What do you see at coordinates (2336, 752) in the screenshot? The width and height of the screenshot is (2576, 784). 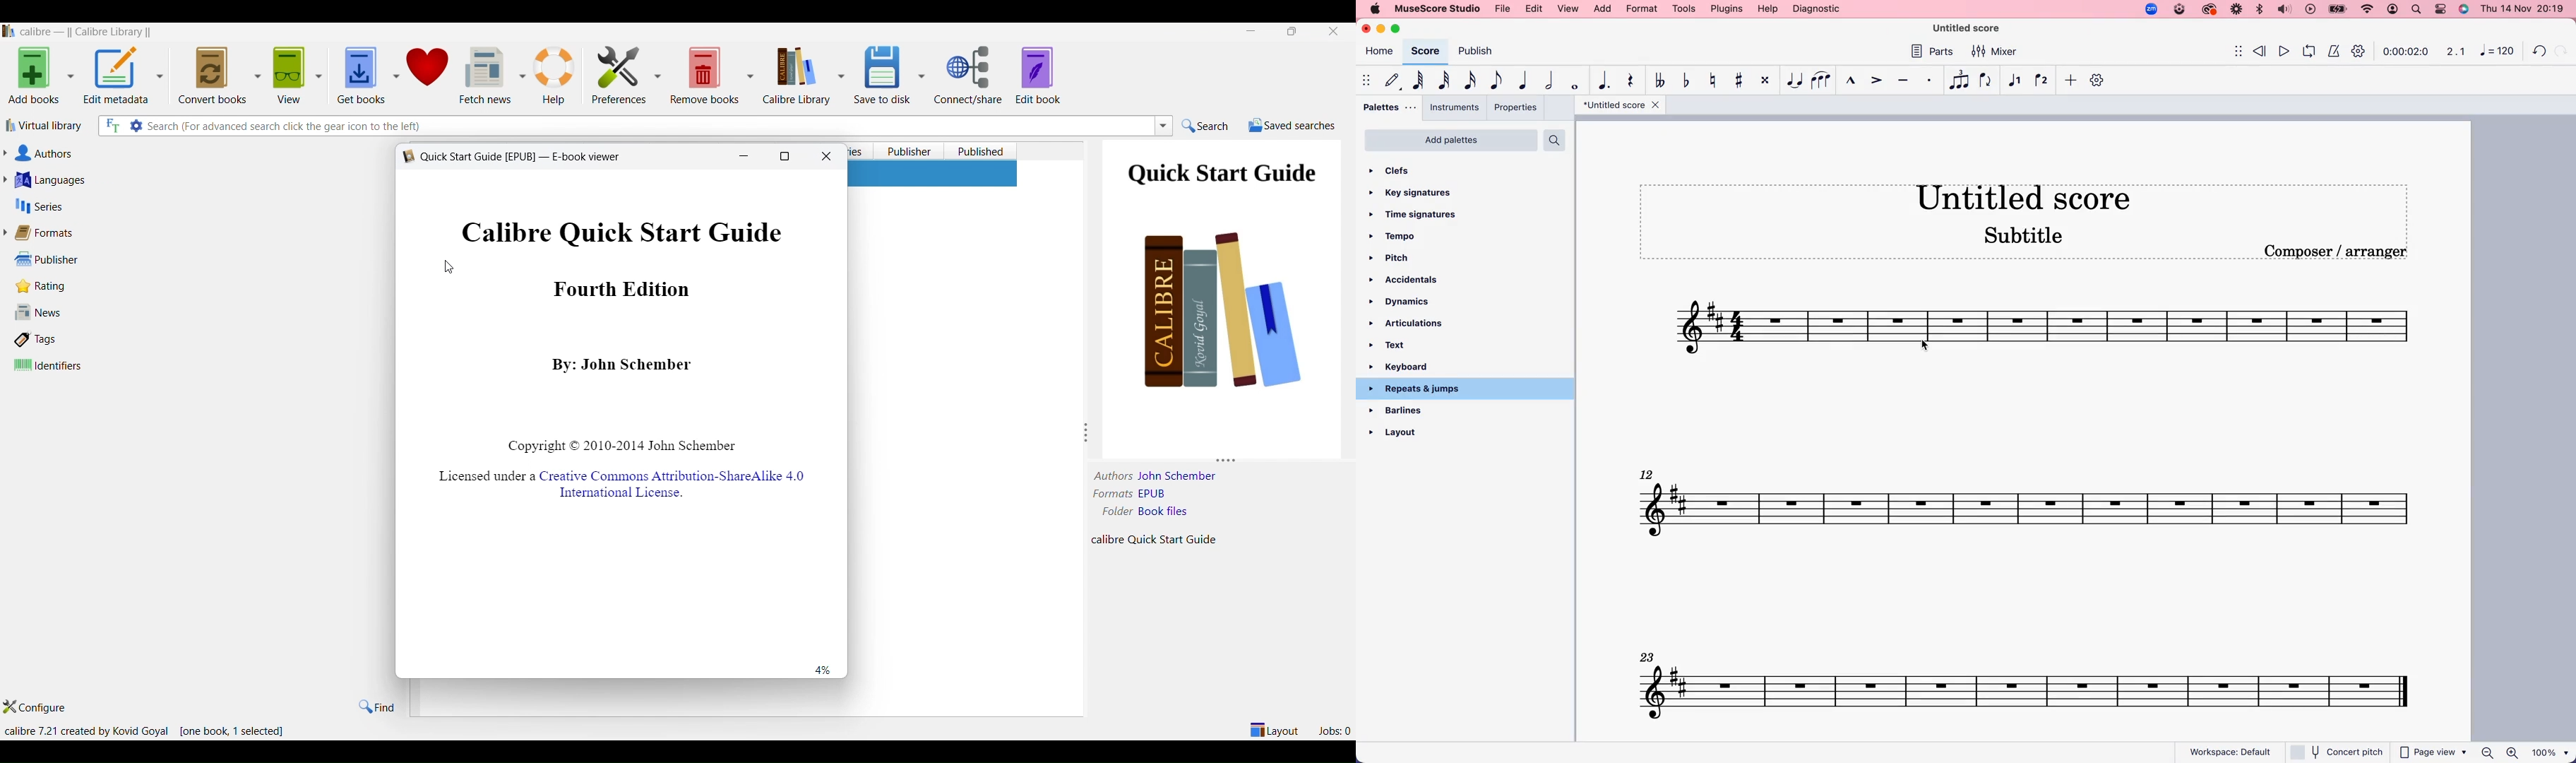 I see `concert pitch` at bounding box center [2336, 752].